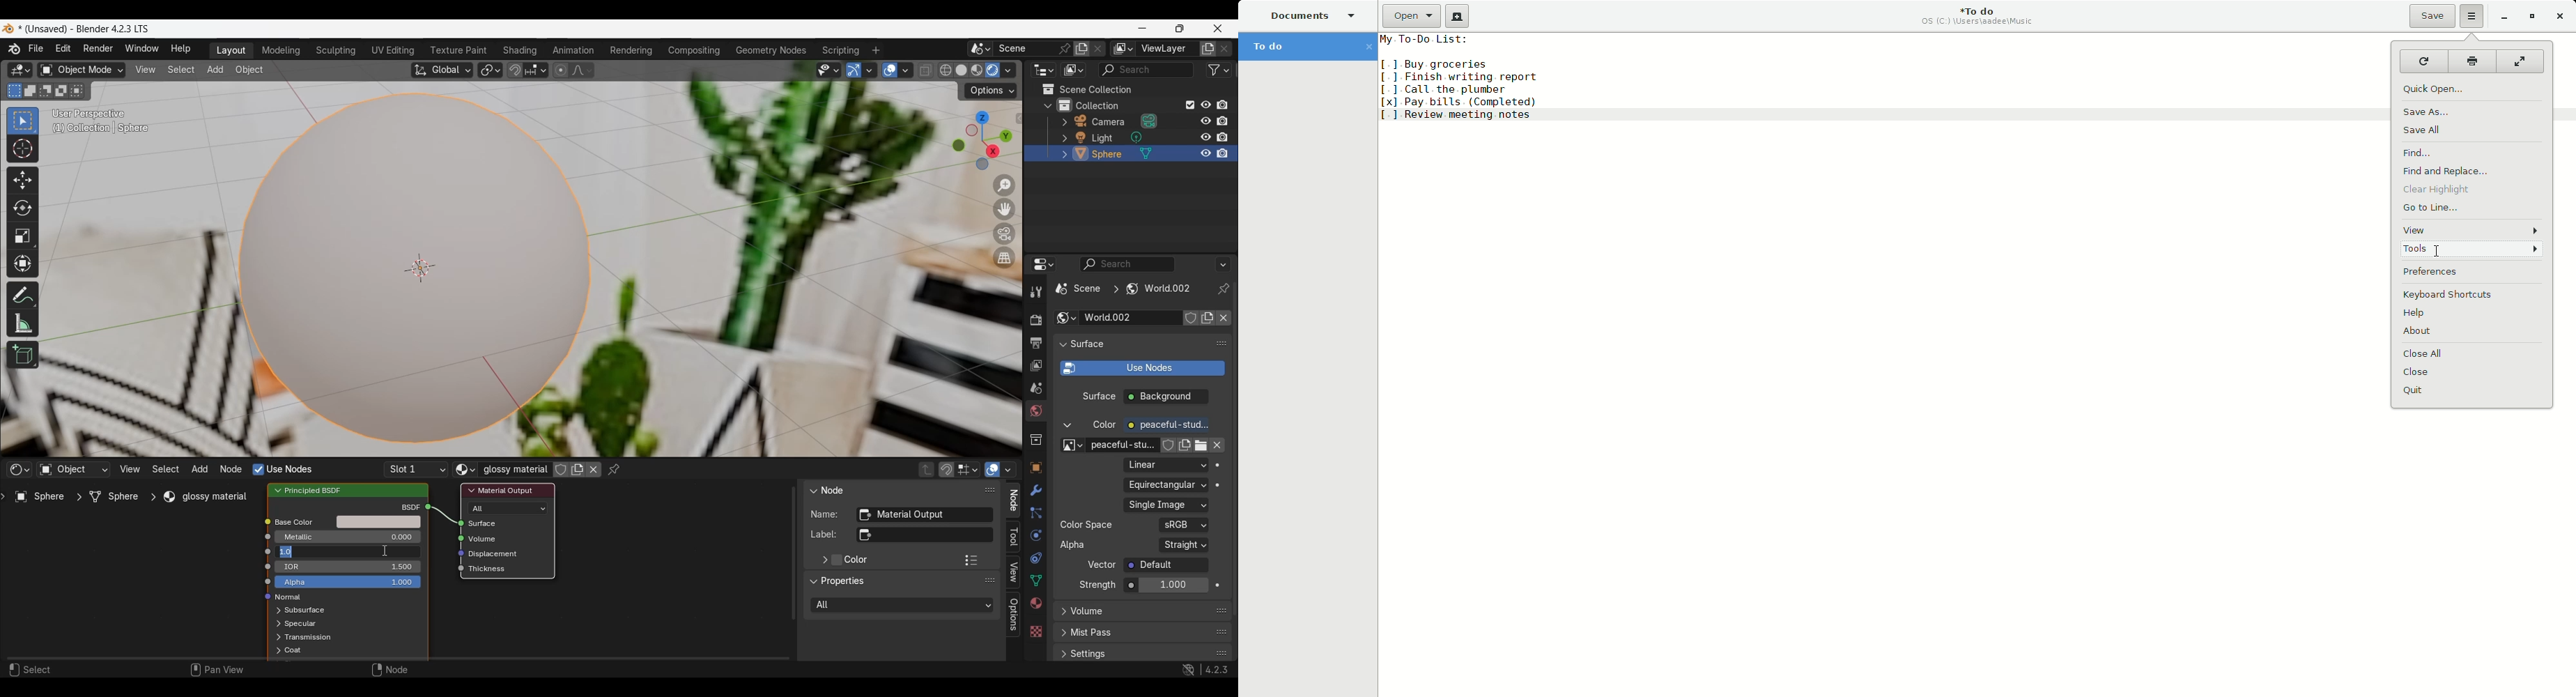 The image size is (2576, 700). I want to click on Animation workspace, so click(575, 50).